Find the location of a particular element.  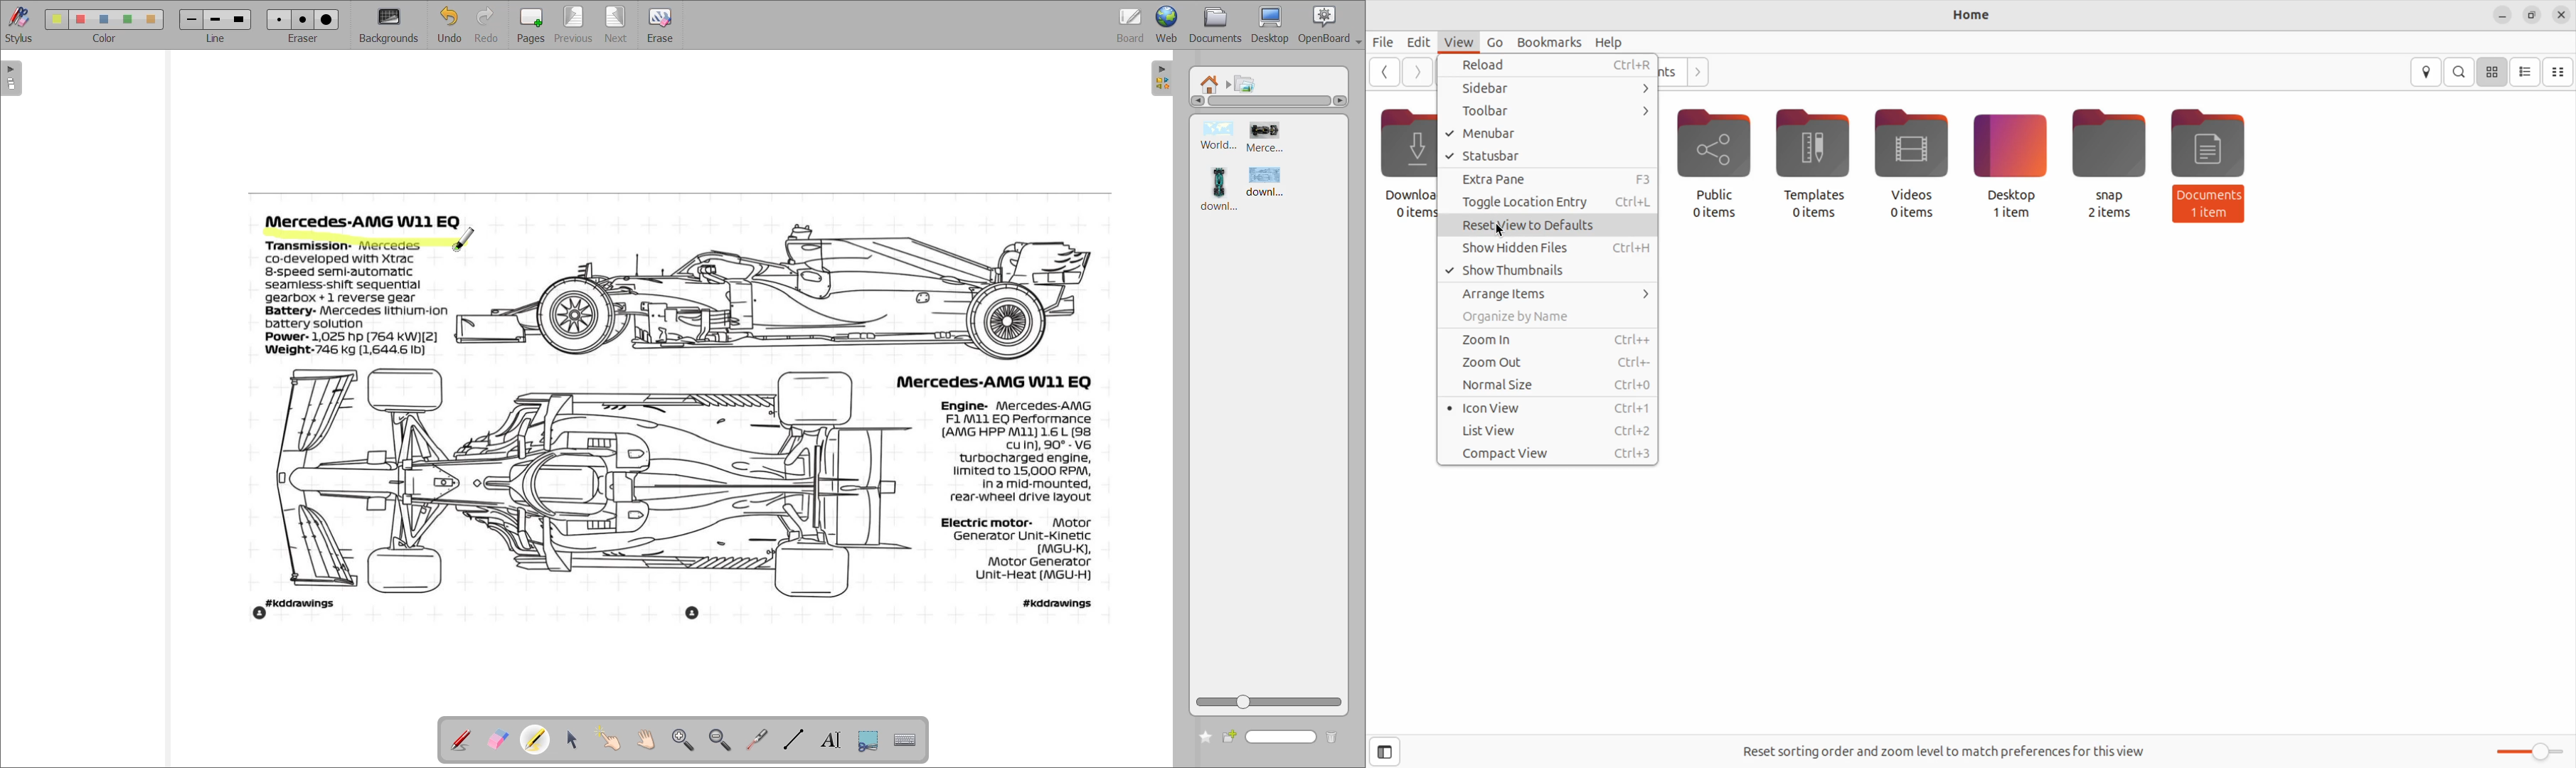

eraser 1 is located at coordinates (280, 19).